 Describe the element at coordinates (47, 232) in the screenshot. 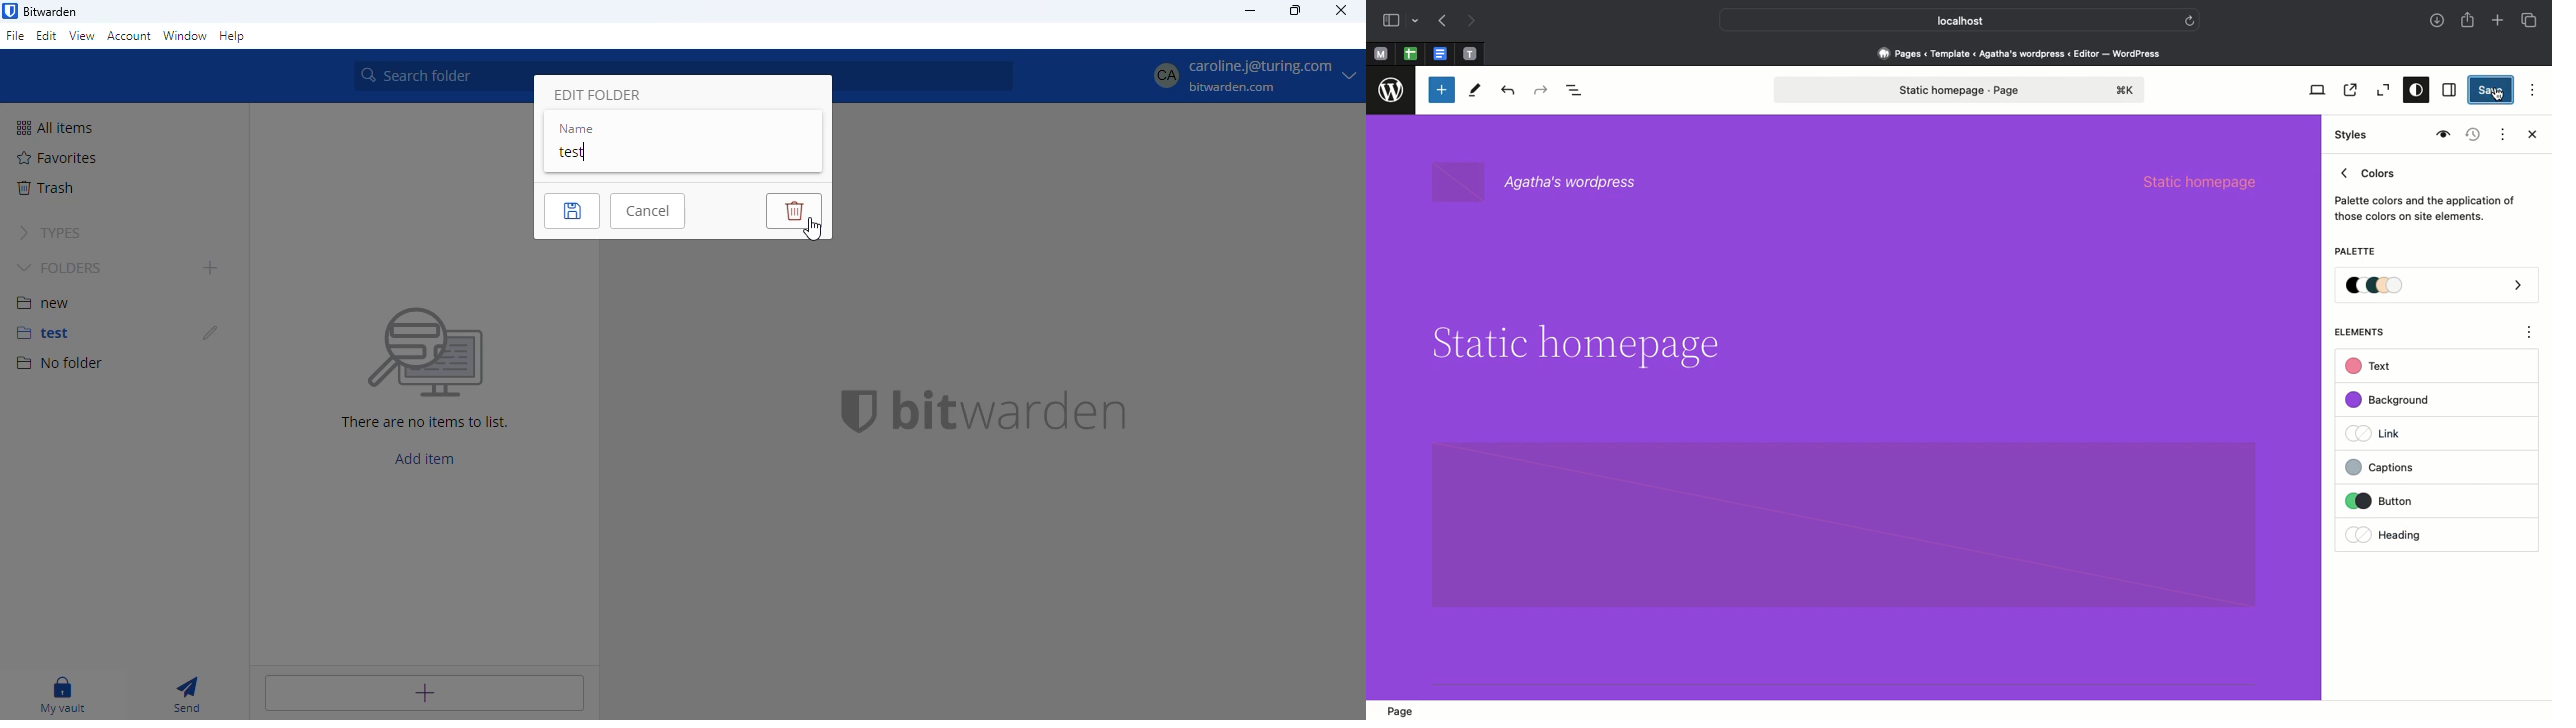

I see `types` at that location.